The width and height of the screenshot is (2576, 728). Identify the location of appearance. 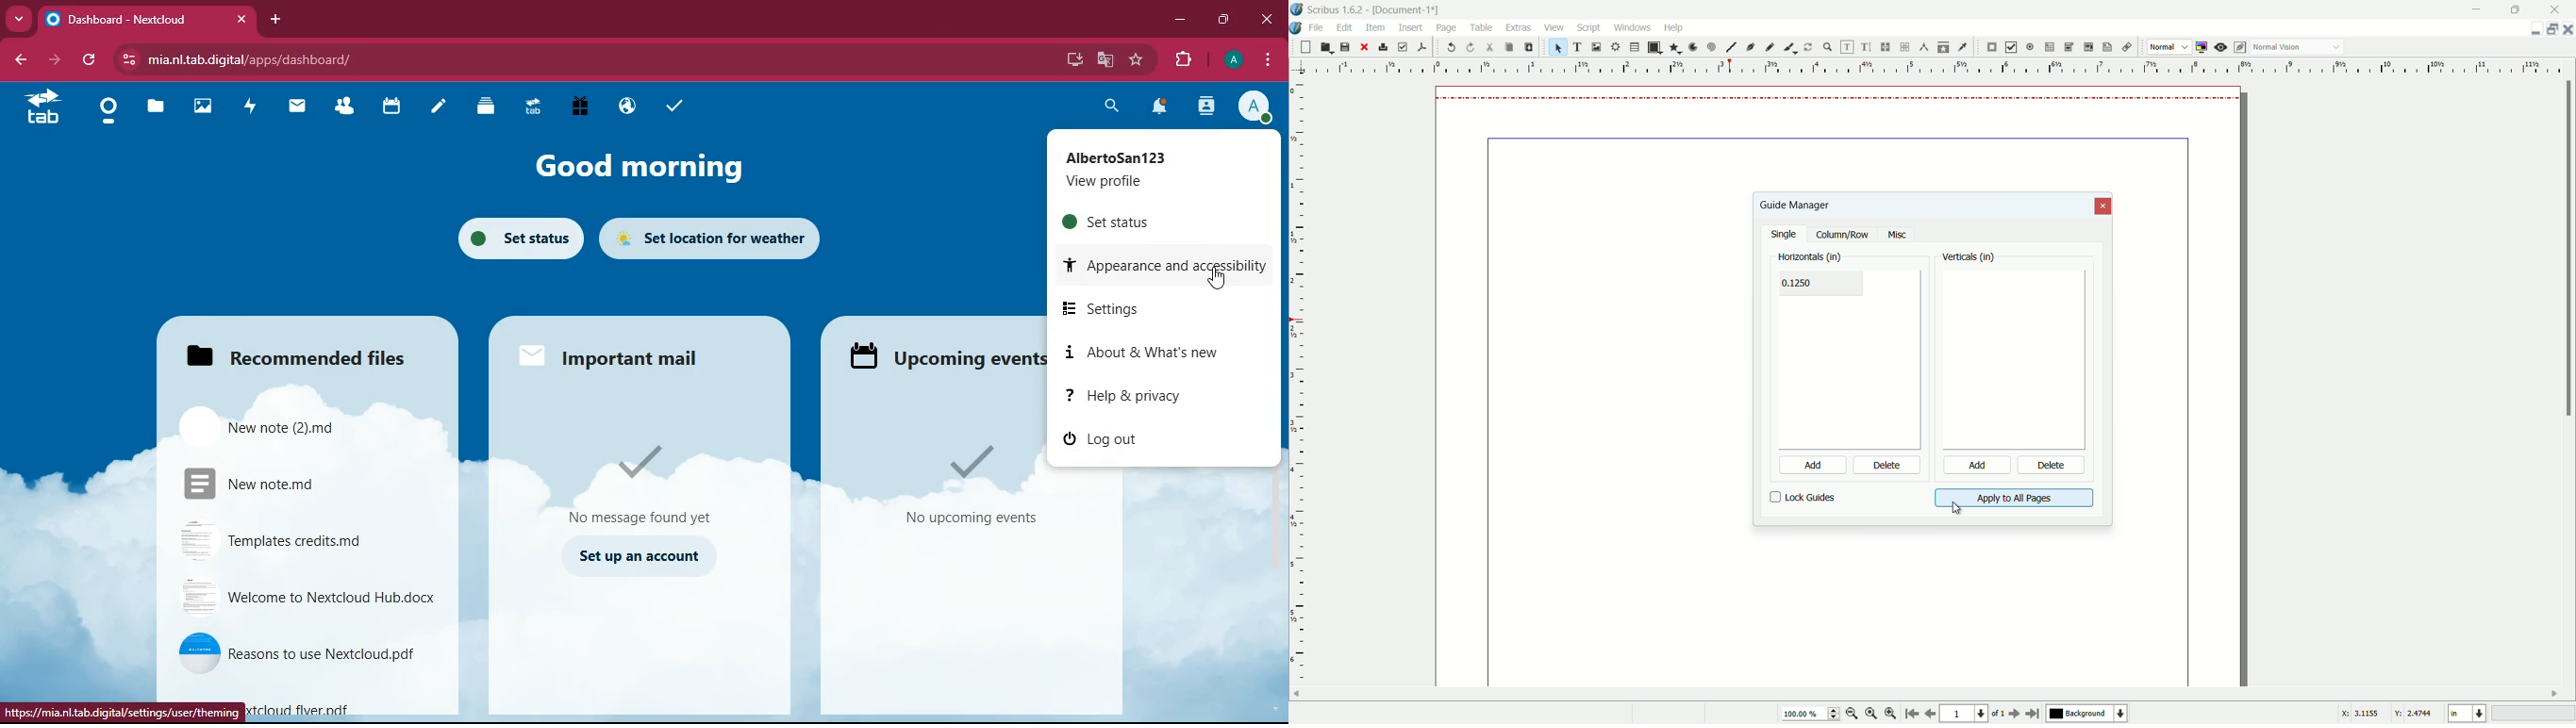
(1167, 264).